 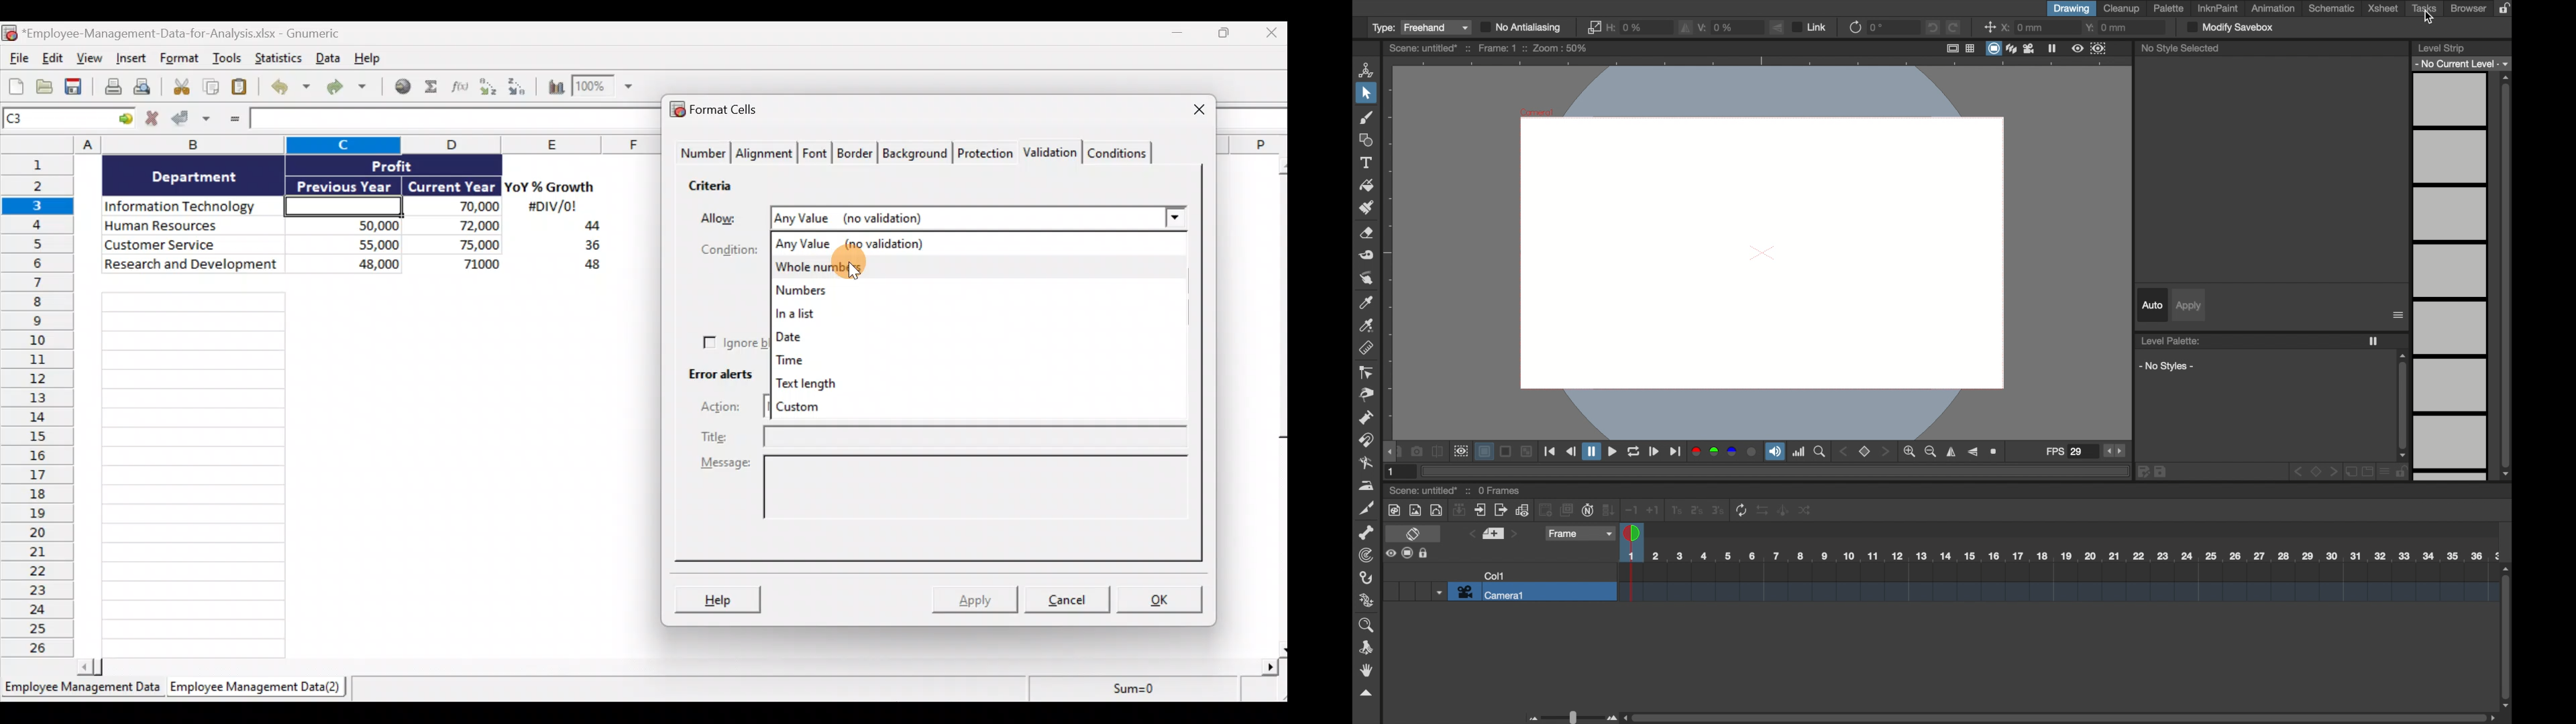 I want to click on Customer Service, so click(x=193, y=243).